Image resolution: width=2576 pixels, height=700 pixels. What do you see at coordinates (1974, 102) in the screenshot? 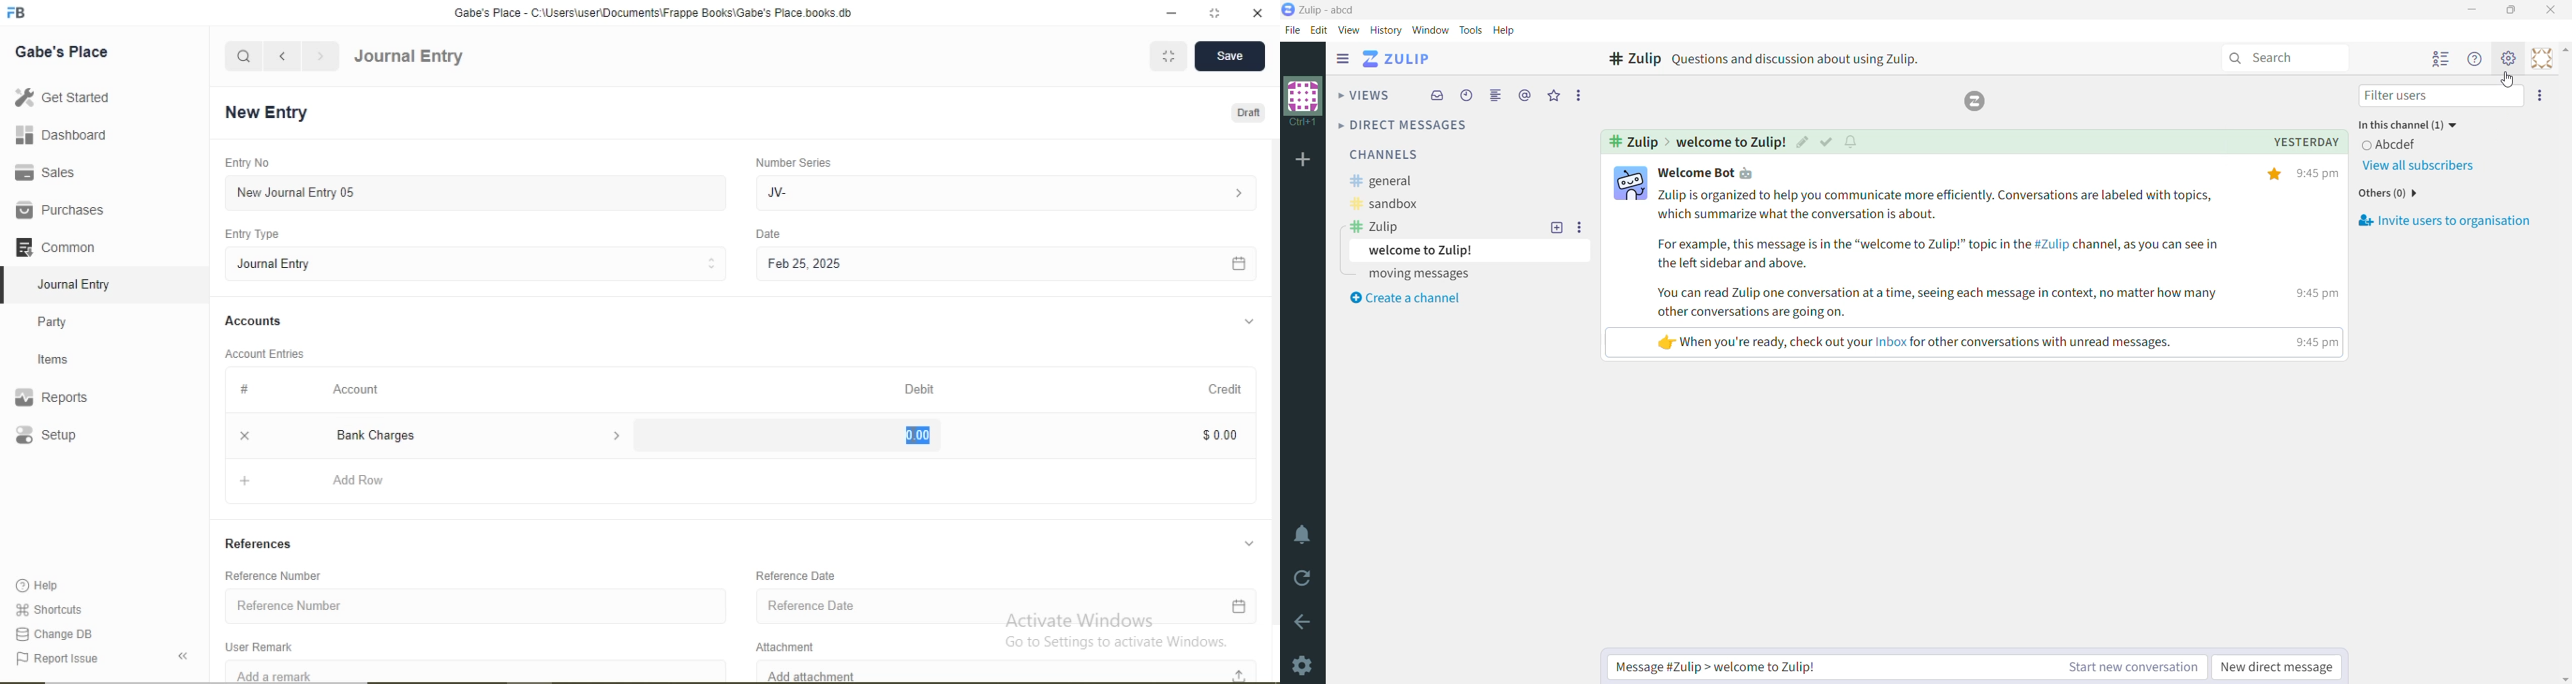
I see `Logo` at bounding box center [1974, 102].